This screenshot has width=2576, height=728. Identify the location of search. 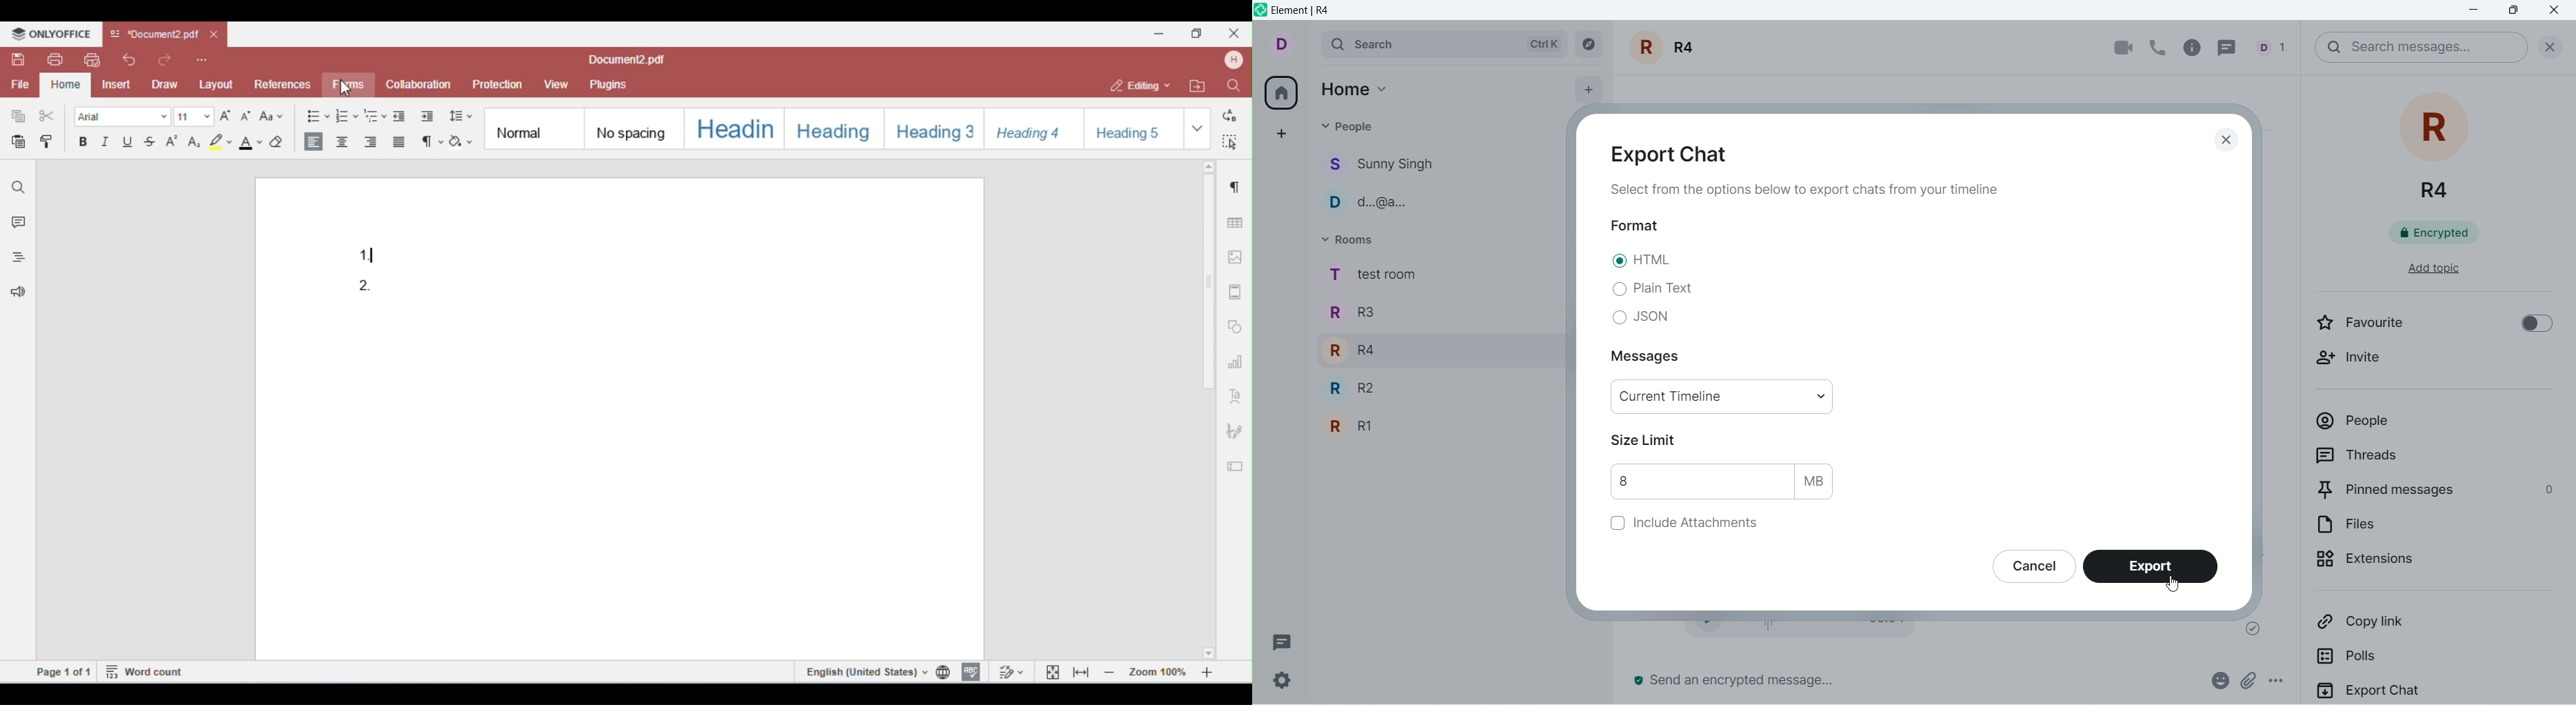
(1443, 43).